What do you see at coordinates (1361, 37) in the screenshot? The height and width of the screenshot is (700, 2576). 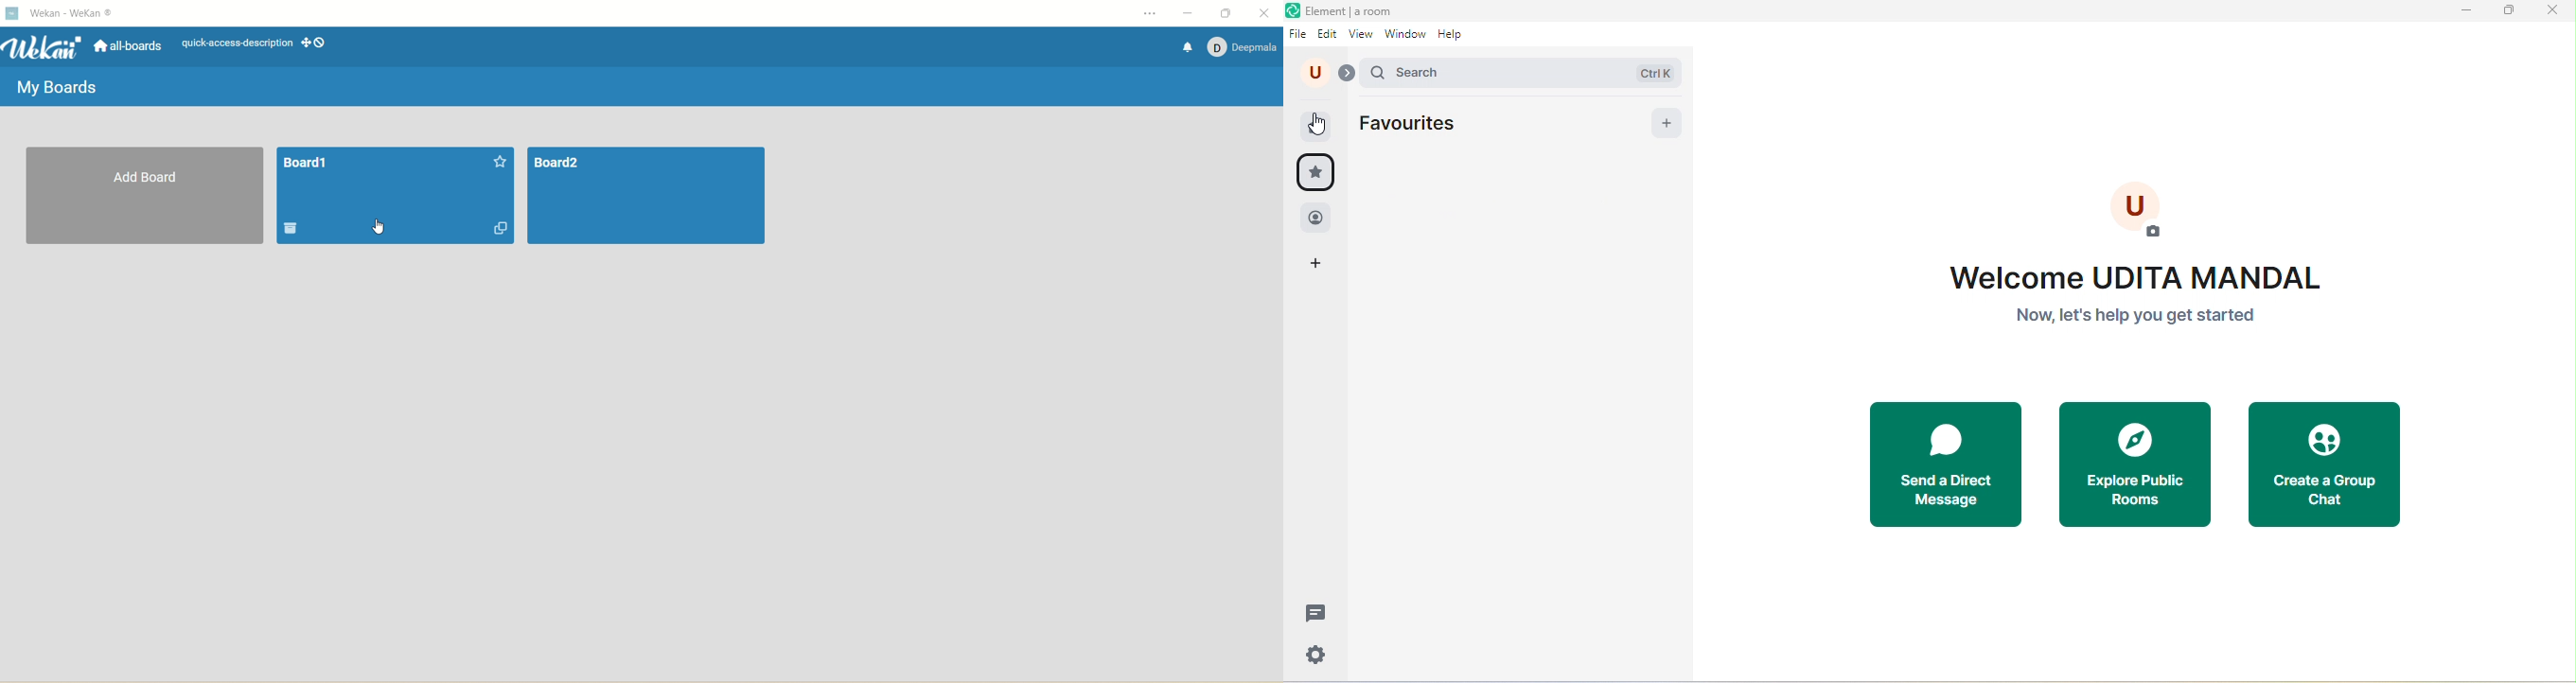 I see `view` at bounding box center [1361, 37].